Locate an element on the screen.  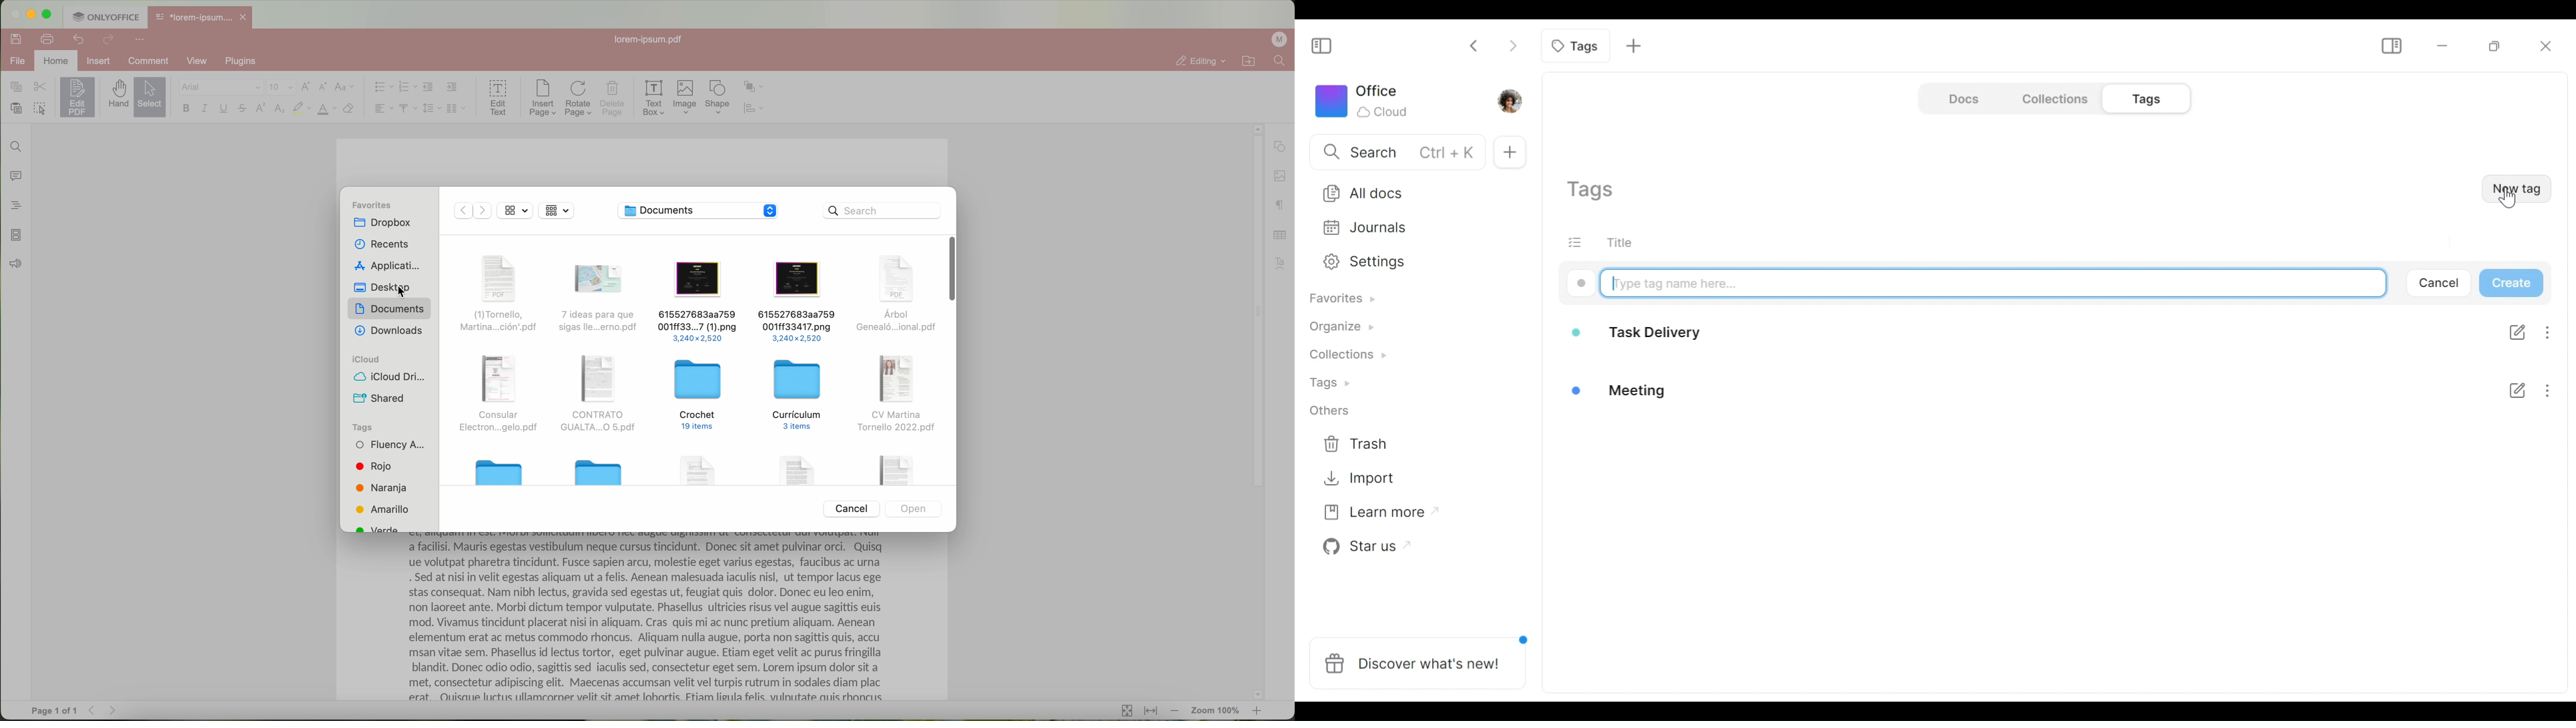
maximize is located at coordinates (48, 14).